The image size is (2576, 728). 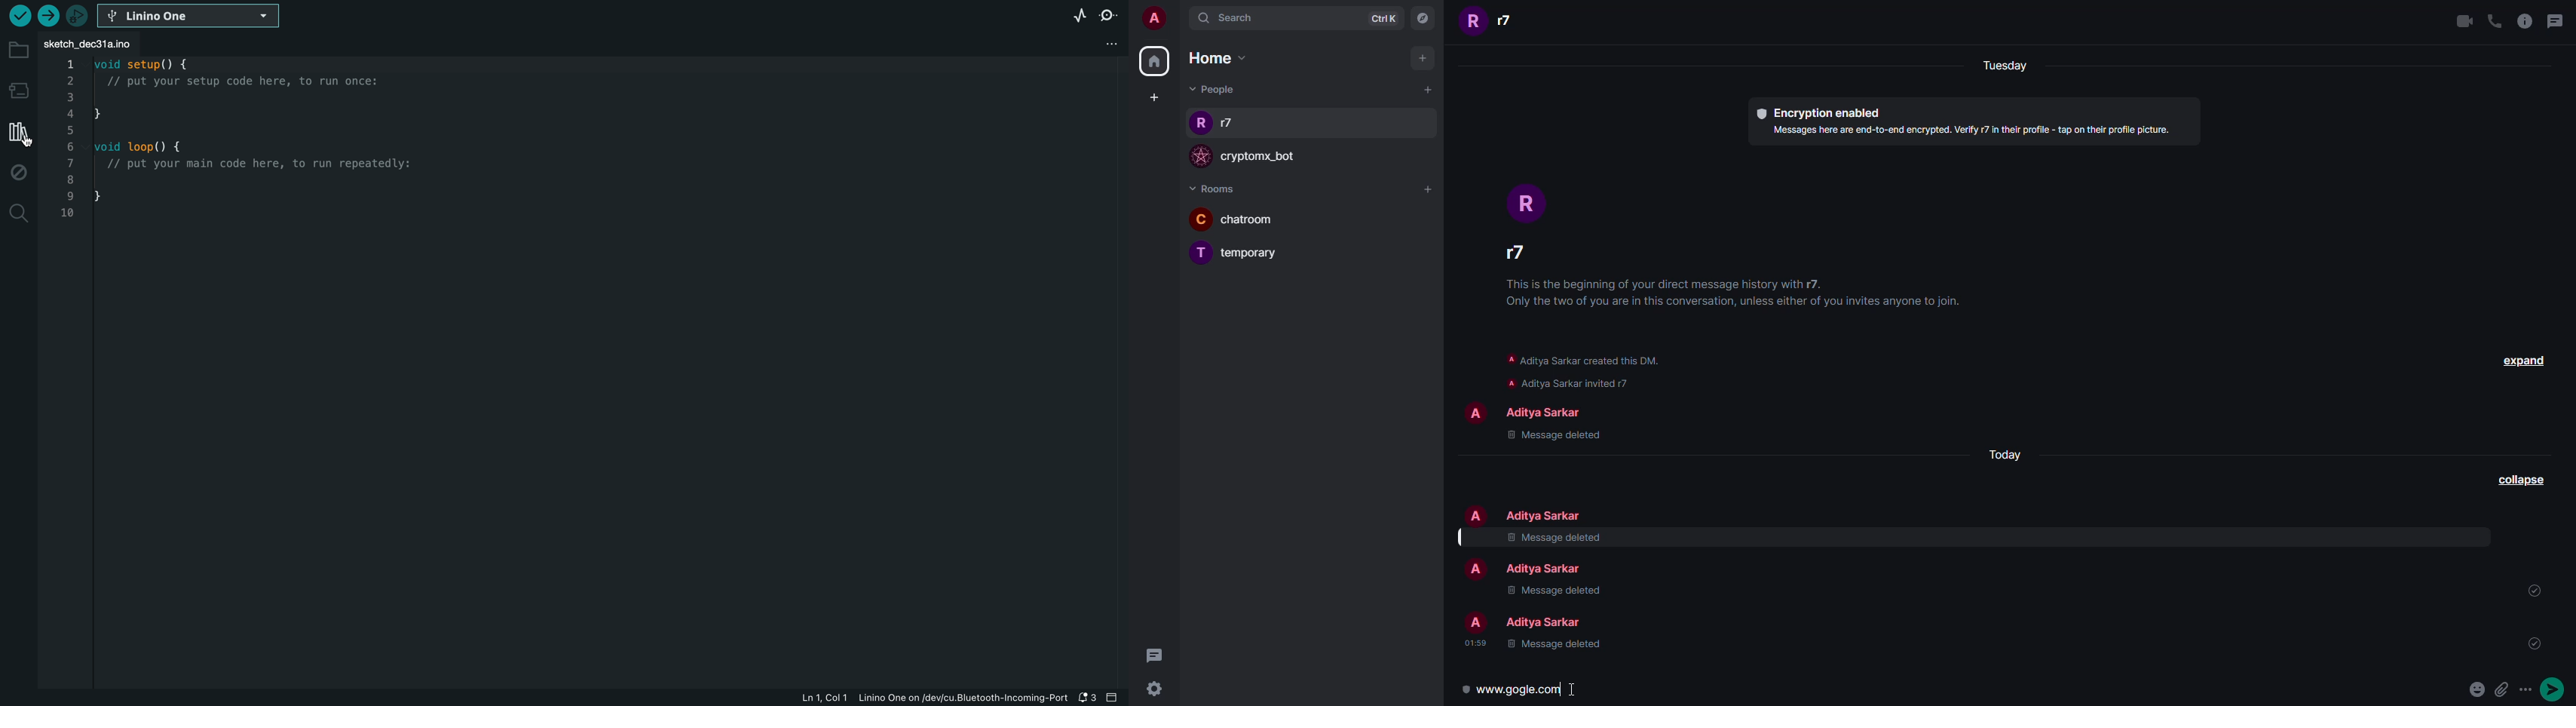 What do you see at coordinates (1426, 18) in the screenshot?
I see `navigator` at bounding box center [1426, 18].